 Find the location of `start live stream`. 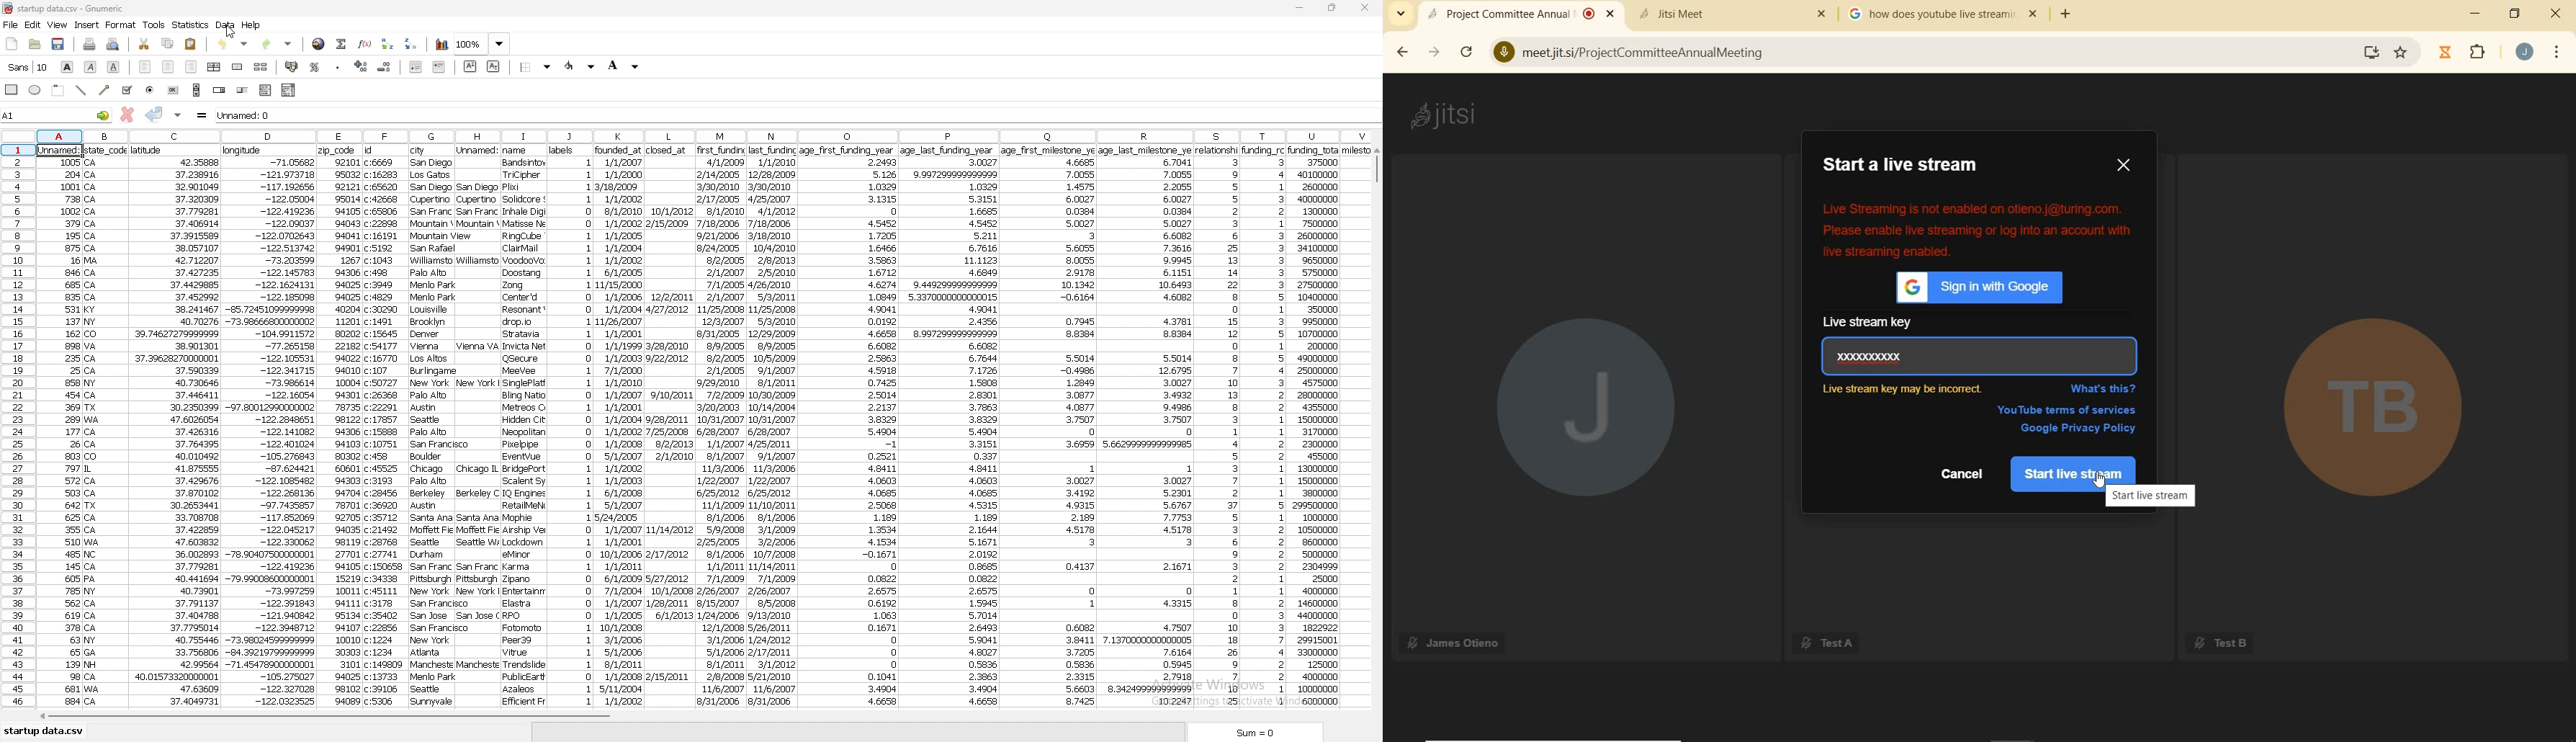

start live stream is located at coordinates (2151, 497).